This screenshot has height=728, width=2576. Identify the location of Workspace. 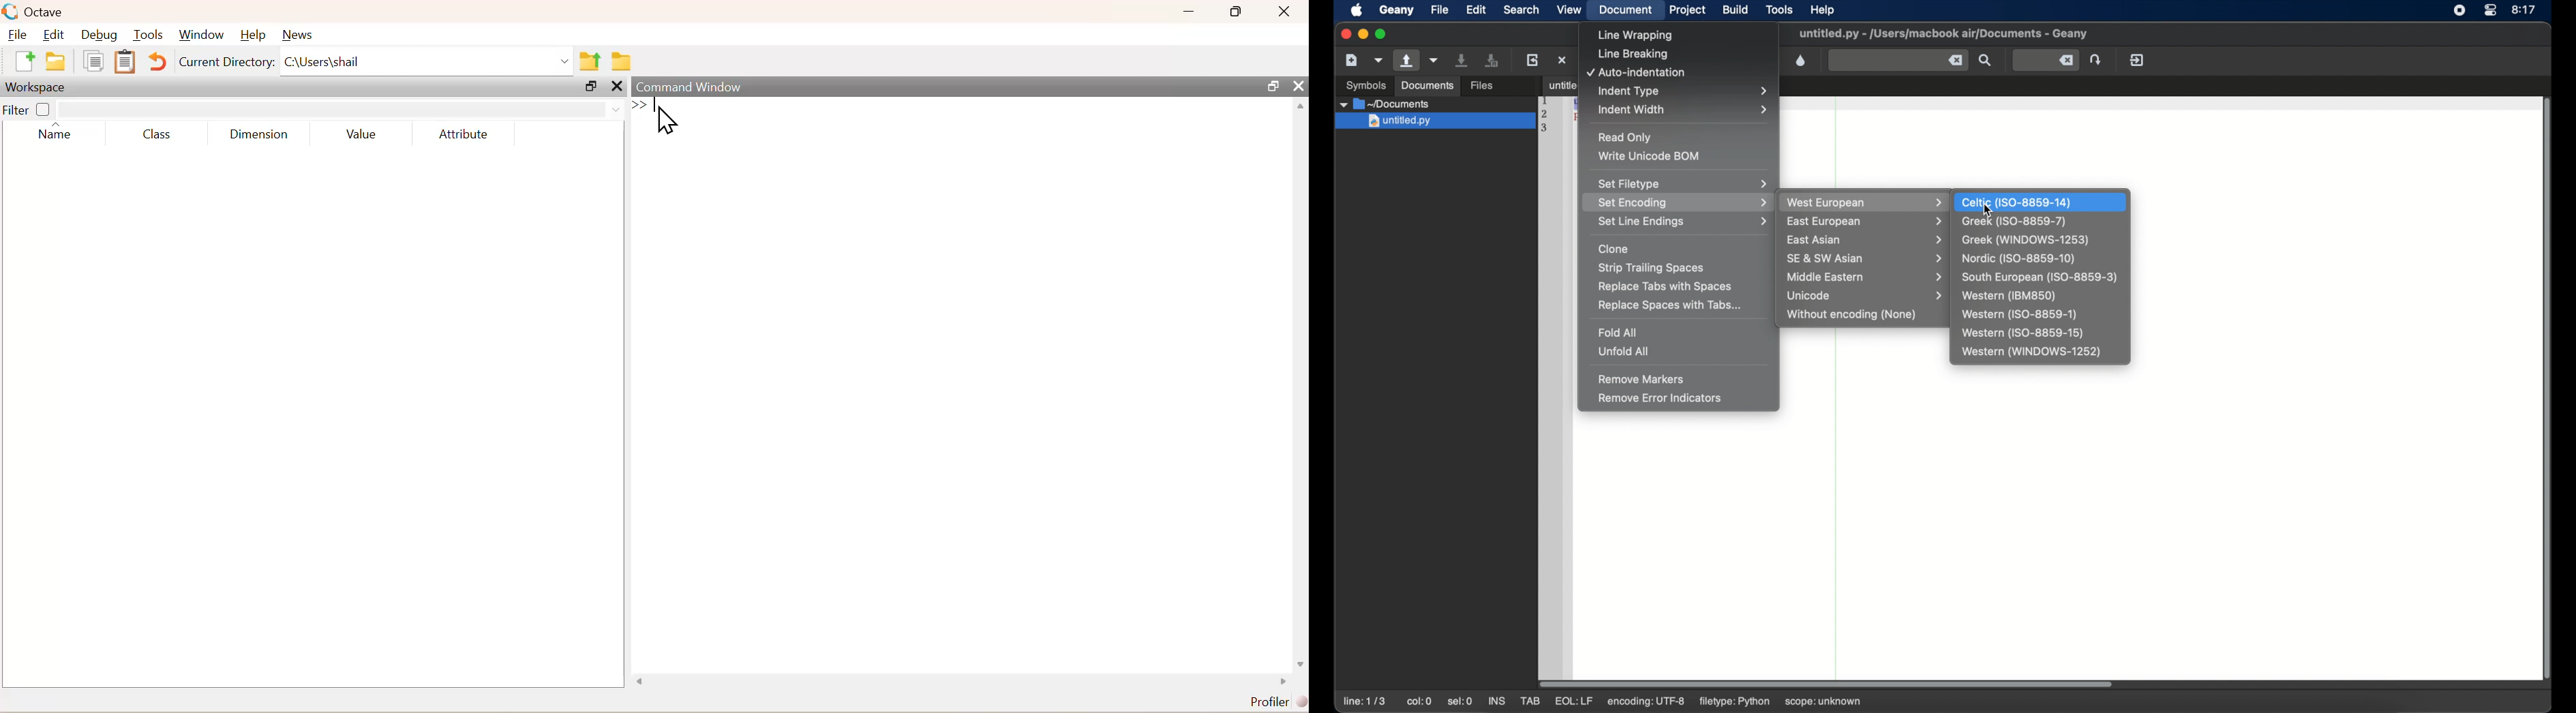
(37, 89).